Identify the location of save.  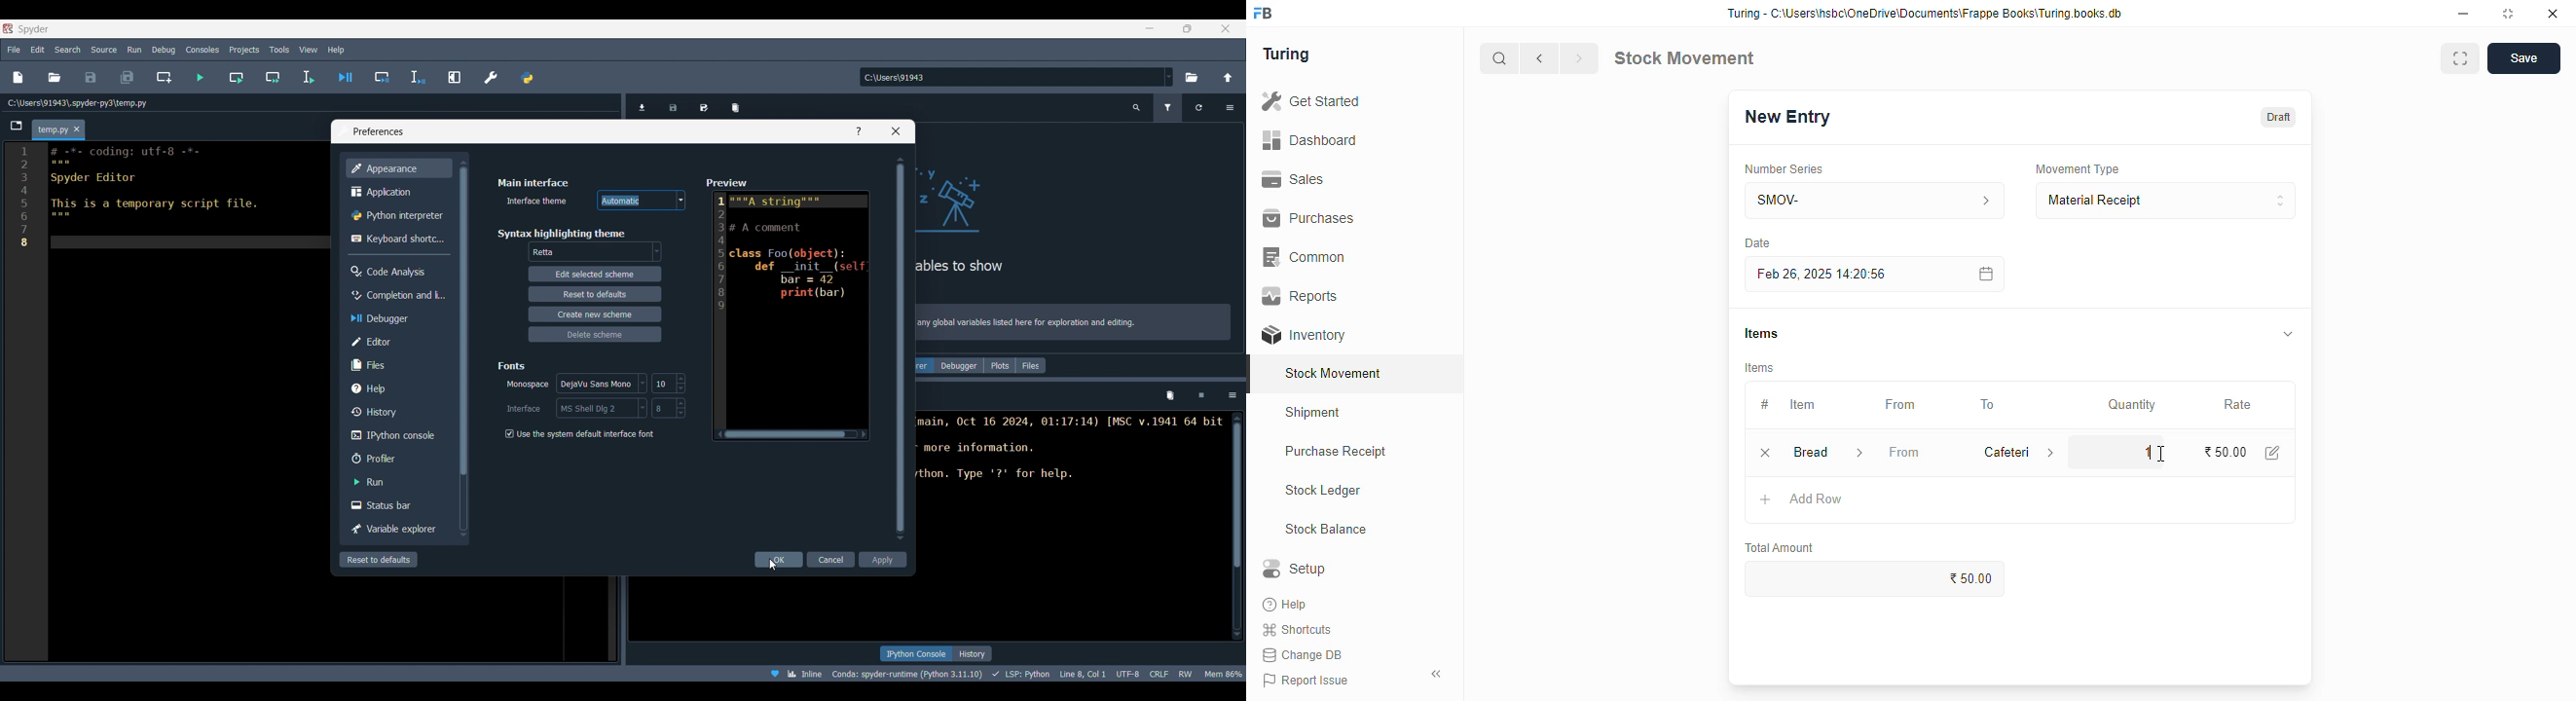
(2524, 58).